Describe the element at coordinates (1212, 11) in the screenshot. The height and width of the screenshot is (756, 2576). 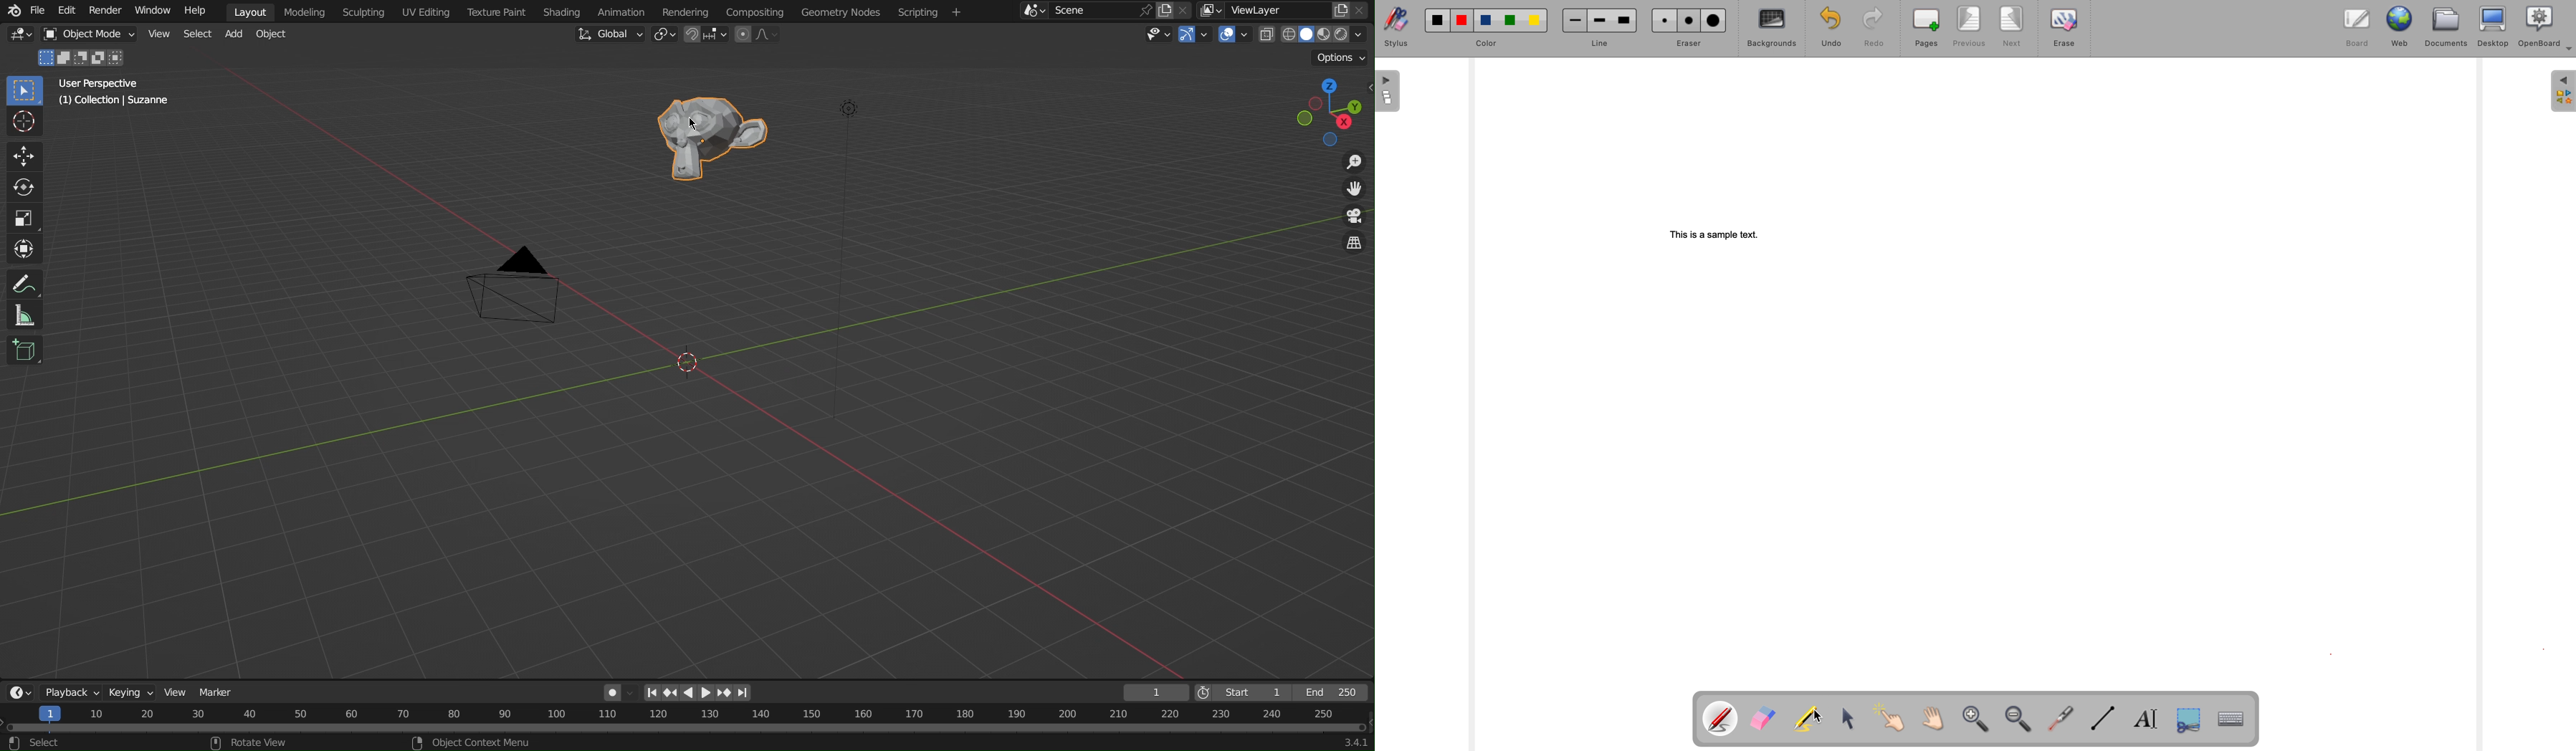
I see `viewLayer dropdown` at that location.